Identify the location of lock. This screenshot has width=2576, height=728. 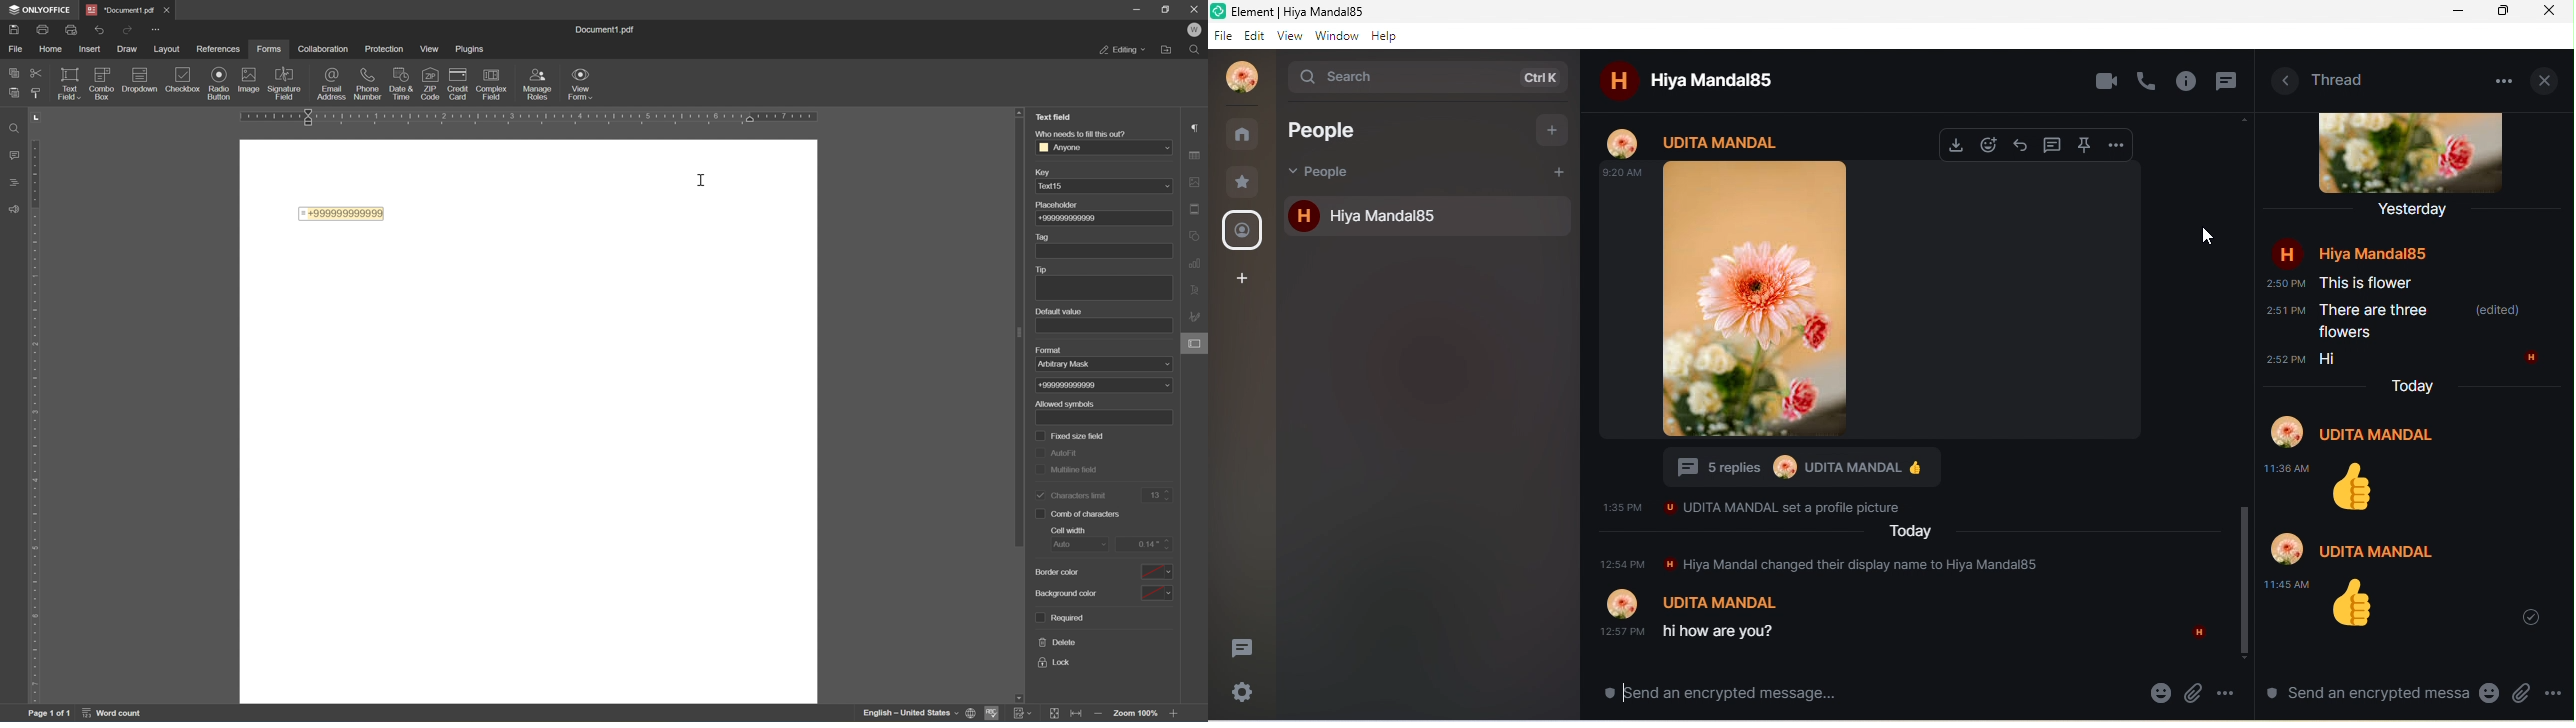
(1054, 664).